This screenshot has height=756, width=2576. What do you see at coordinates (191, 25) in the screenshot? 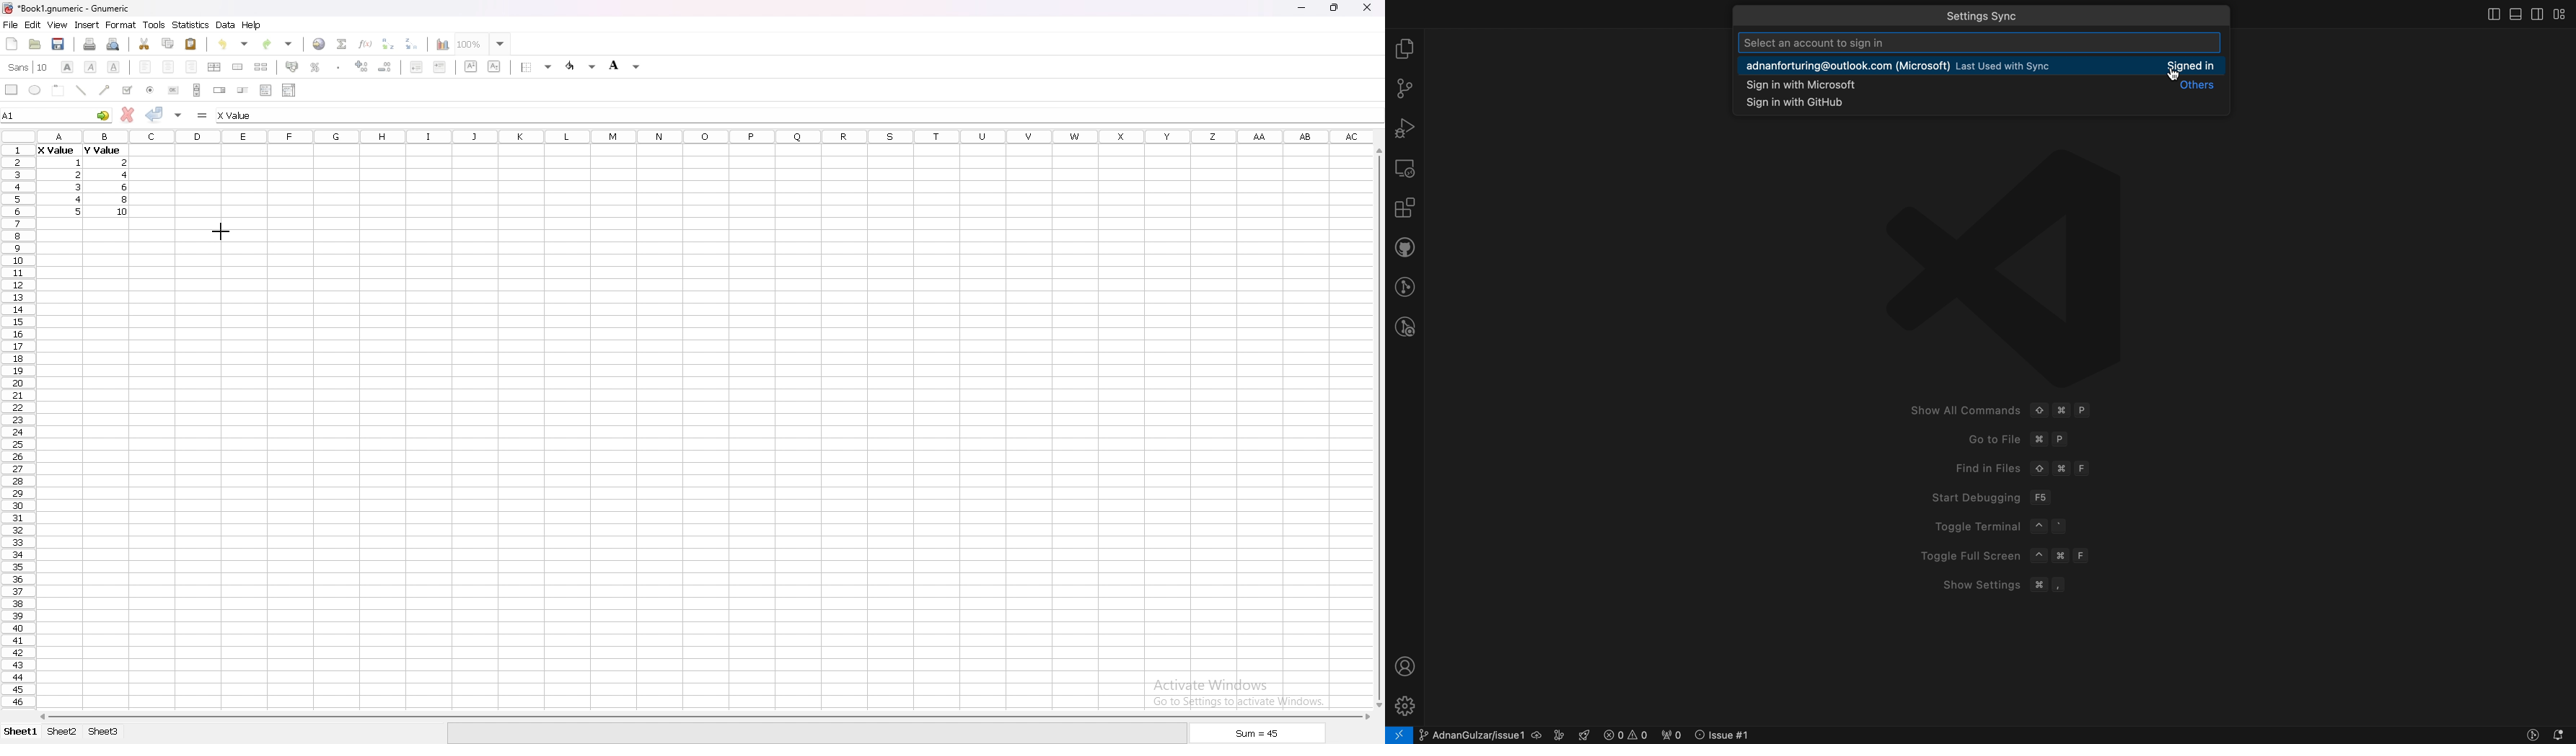
I see `statistics` at bounding box center [191, 25].